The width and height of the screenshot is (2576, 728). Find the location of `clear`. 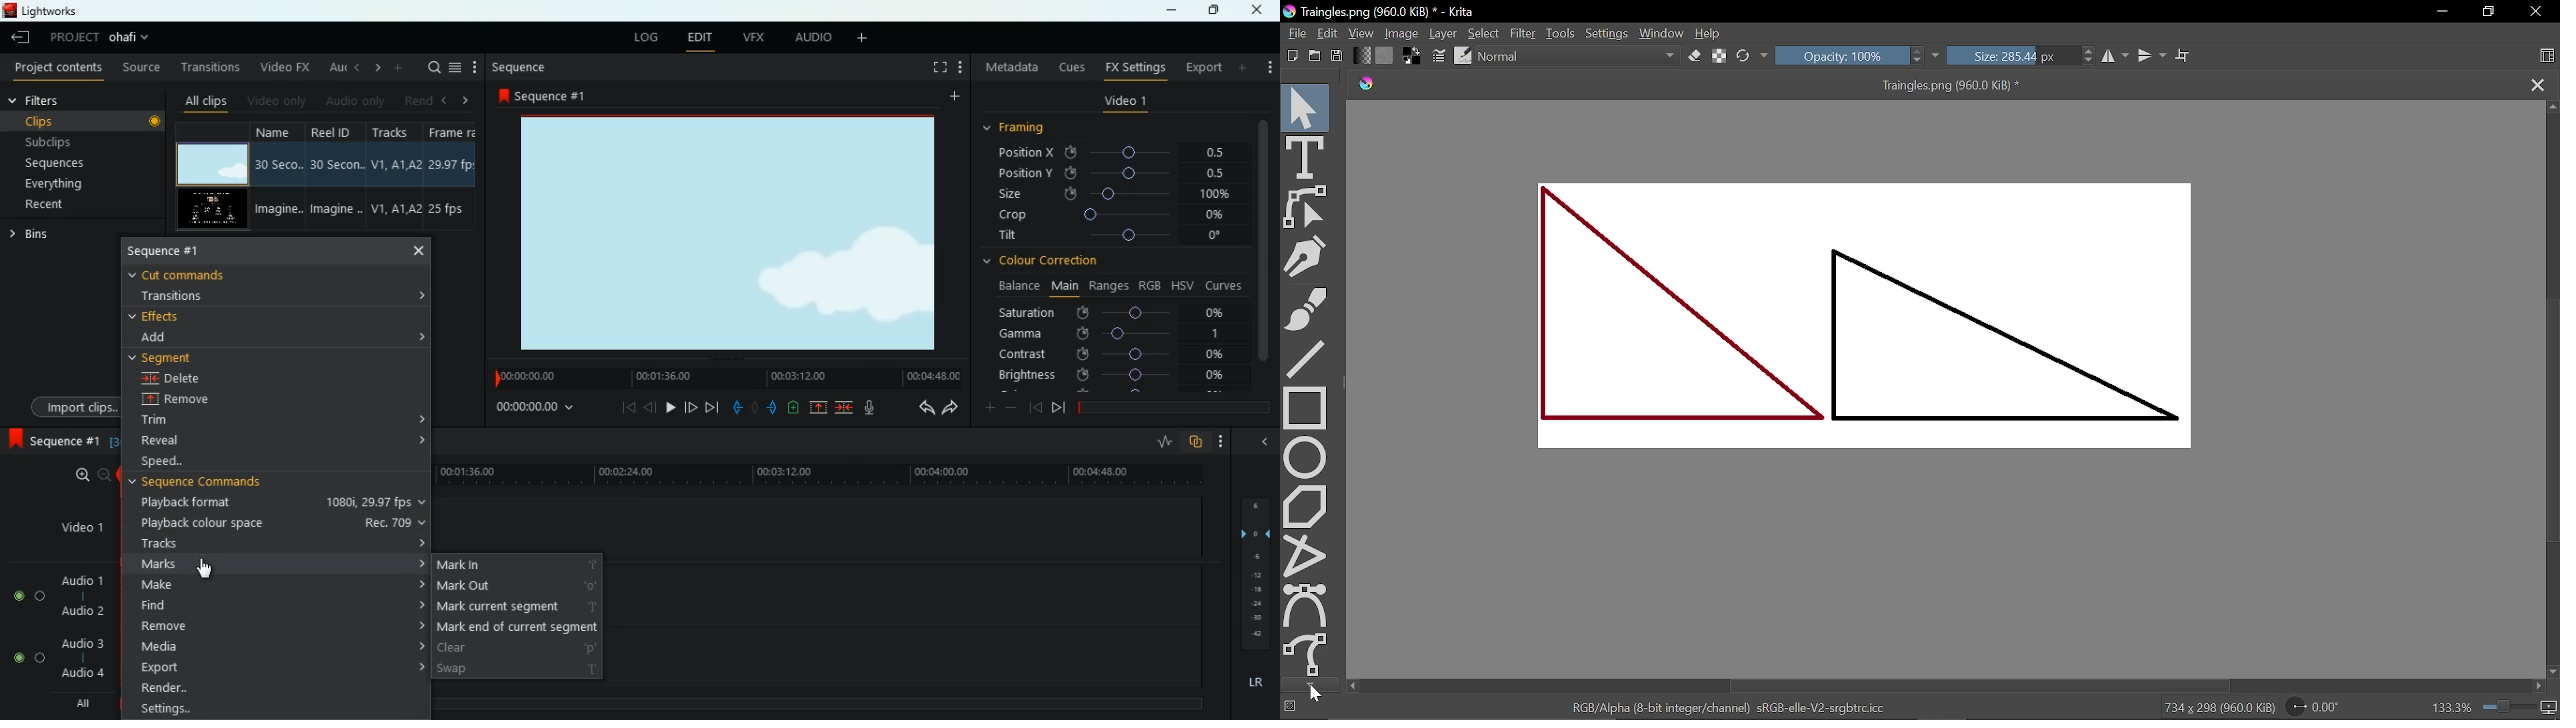

clear is located at coordinates (518, 647).